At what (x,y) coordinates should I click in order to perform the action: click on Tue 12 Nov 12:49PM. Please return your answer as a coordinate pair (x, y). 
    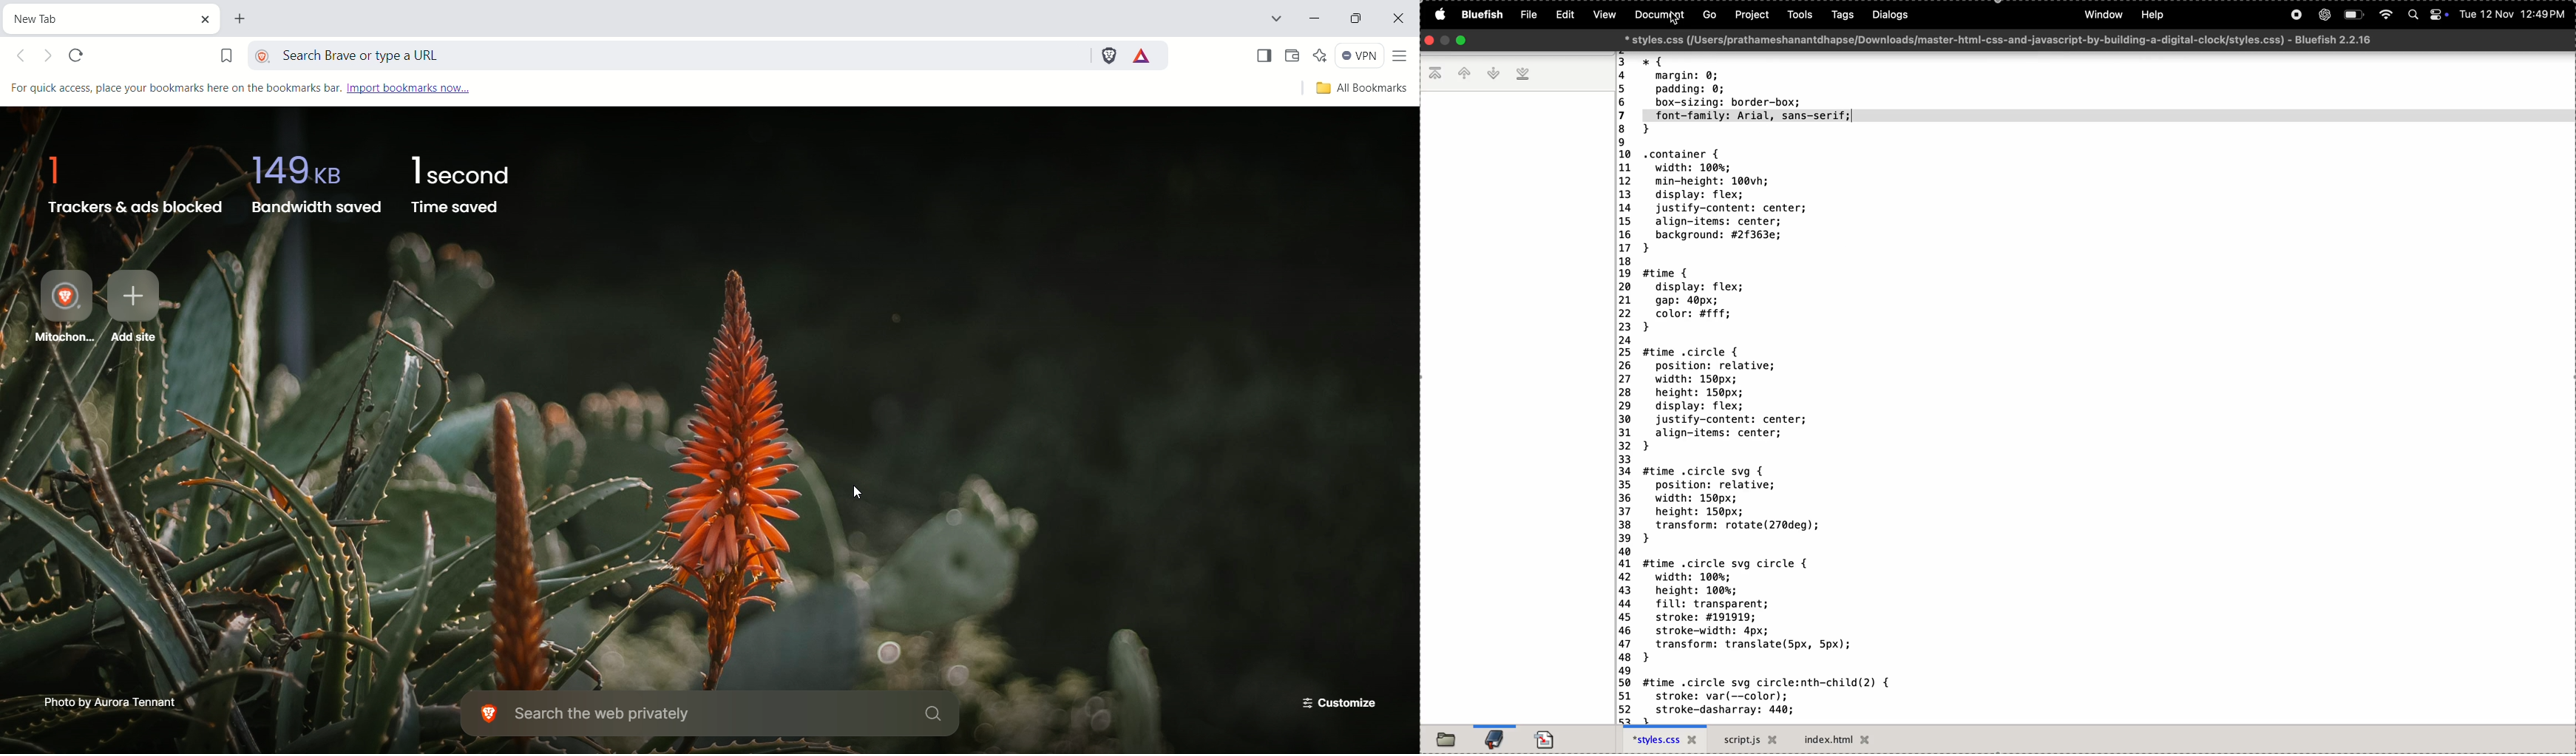
    Looking at the image, I should click on (2511, 16).